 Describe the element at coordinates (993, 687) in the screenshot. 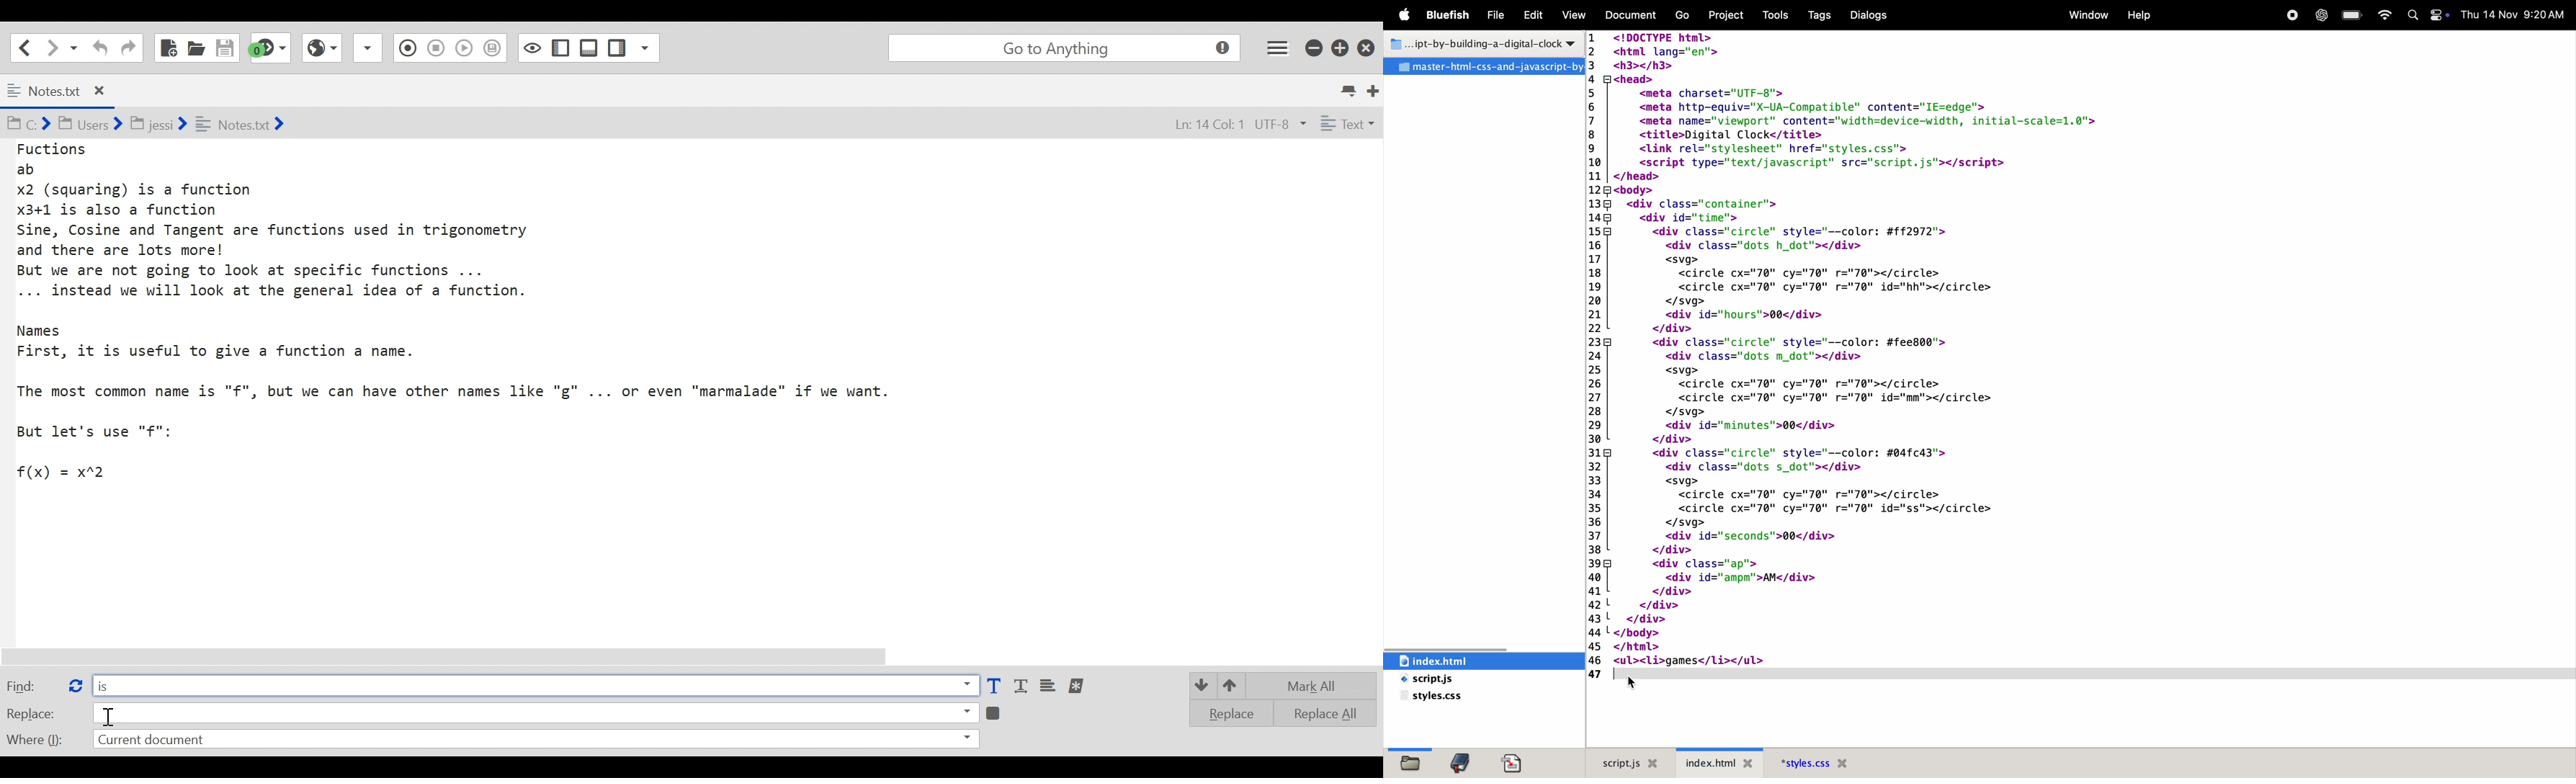

I see `match case` at that location.